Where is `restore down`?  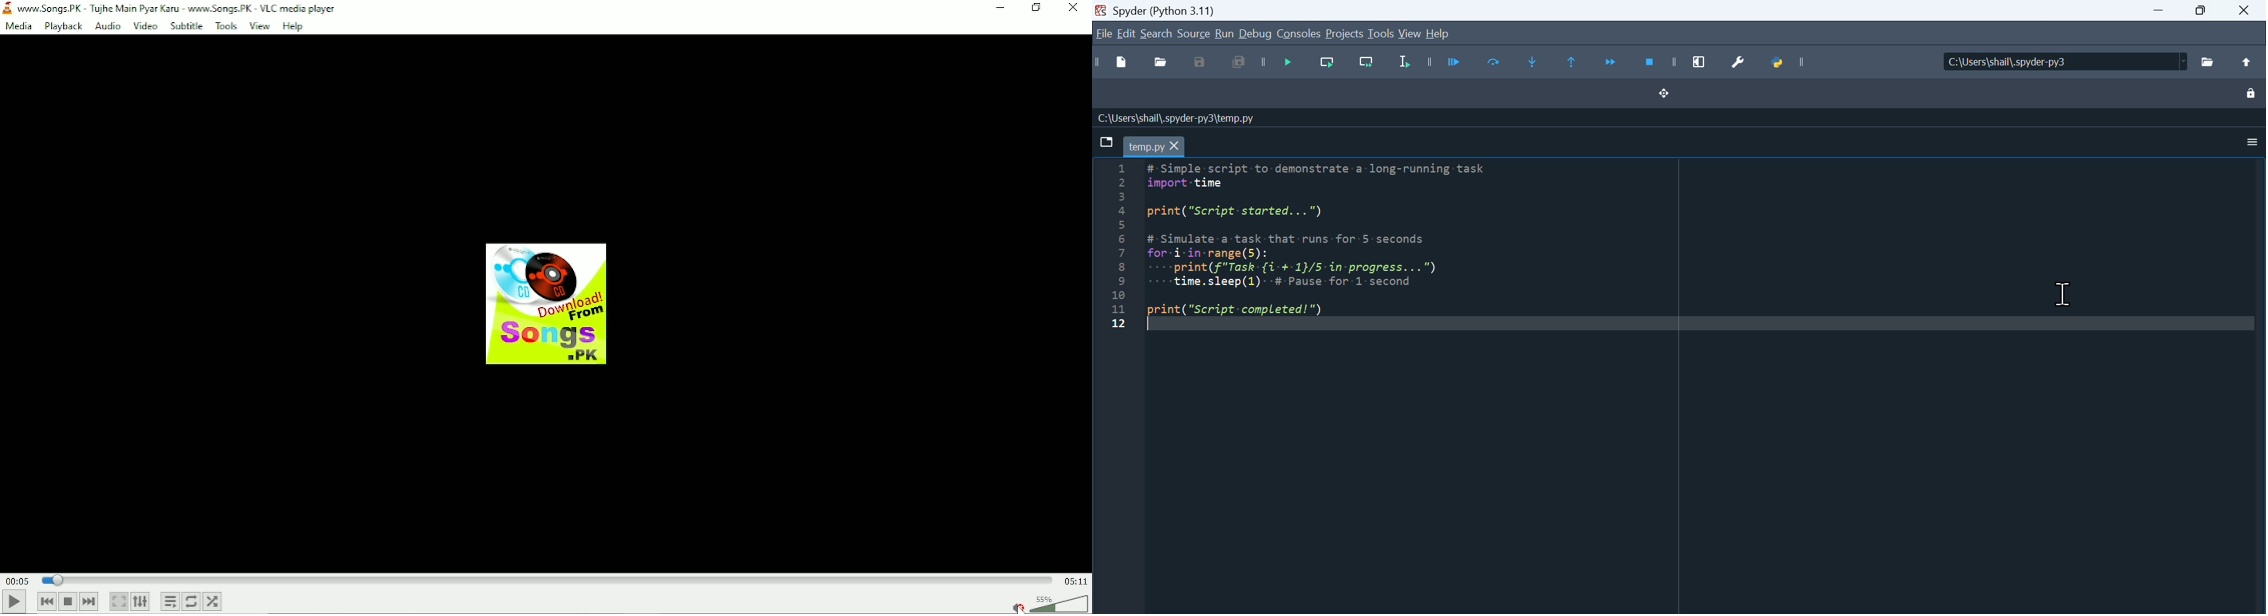
restore down is located at coordinates (1038, 9).